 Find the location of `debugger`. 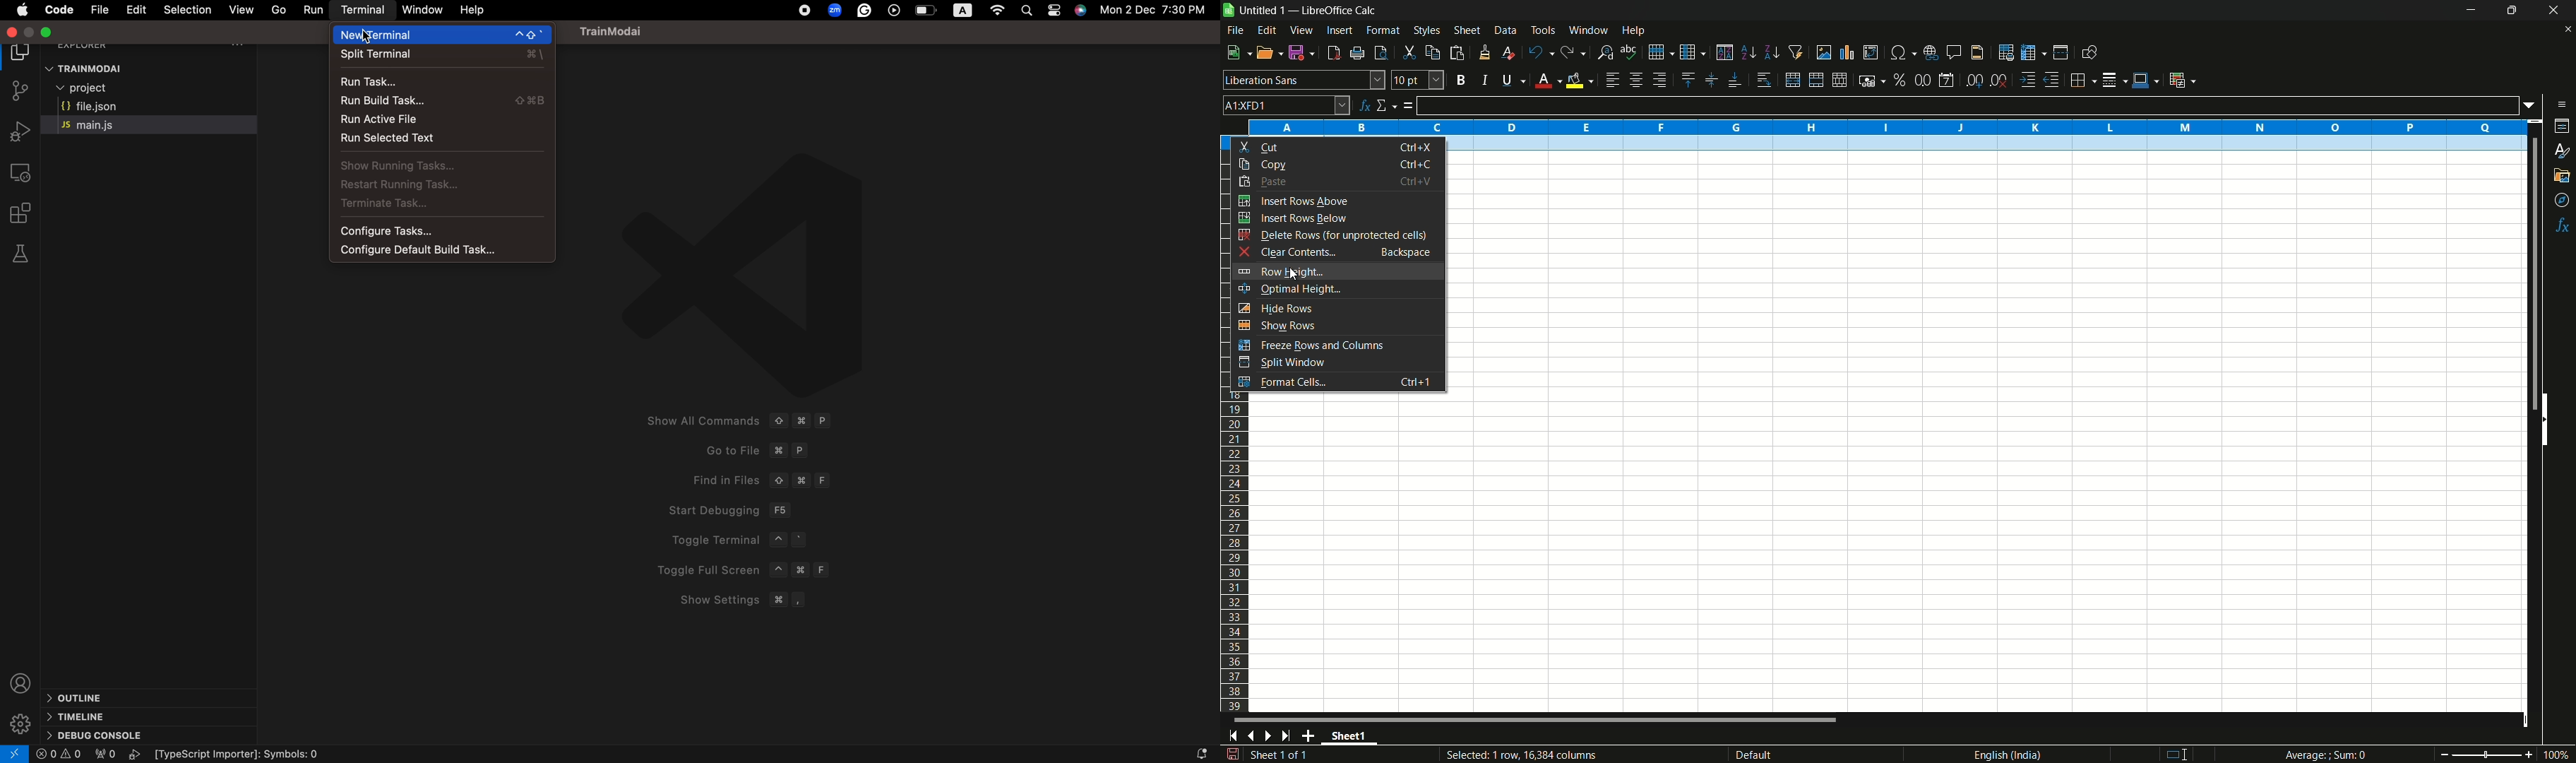

debugger is located at coordinates (18, 131).